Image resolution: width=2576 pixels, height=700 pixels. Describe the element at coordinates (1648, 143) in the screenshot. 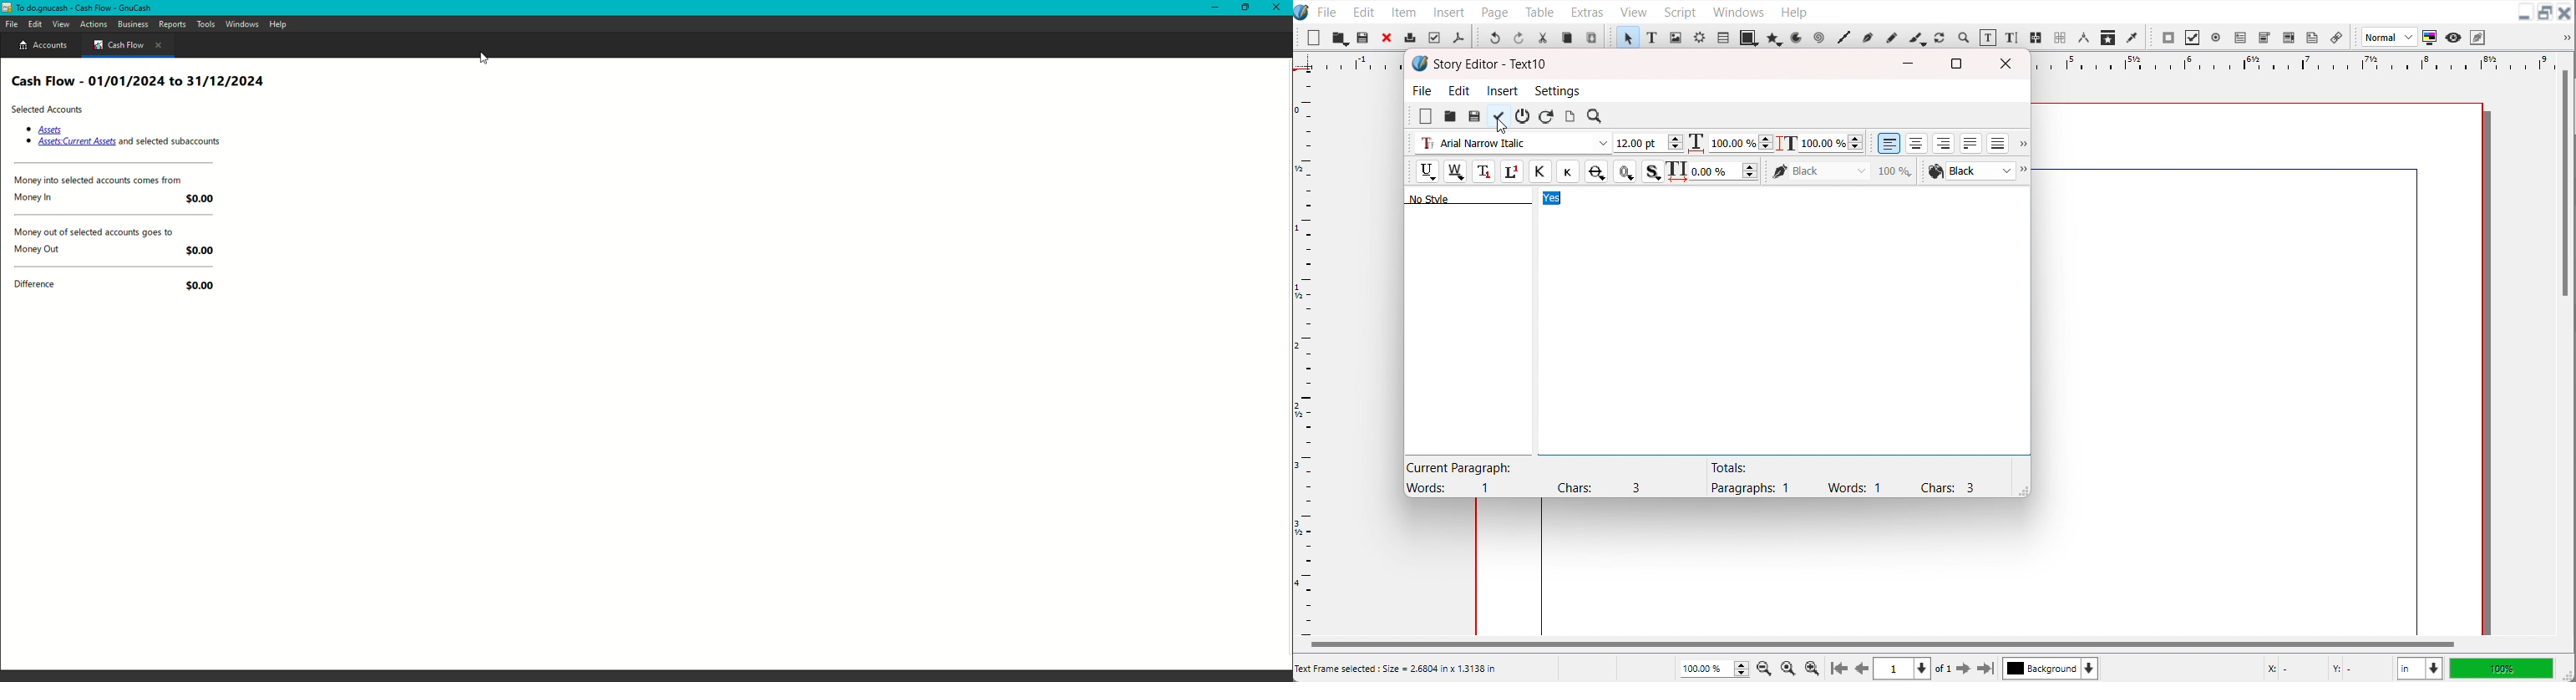

I see `Font size adjuster` at that location.